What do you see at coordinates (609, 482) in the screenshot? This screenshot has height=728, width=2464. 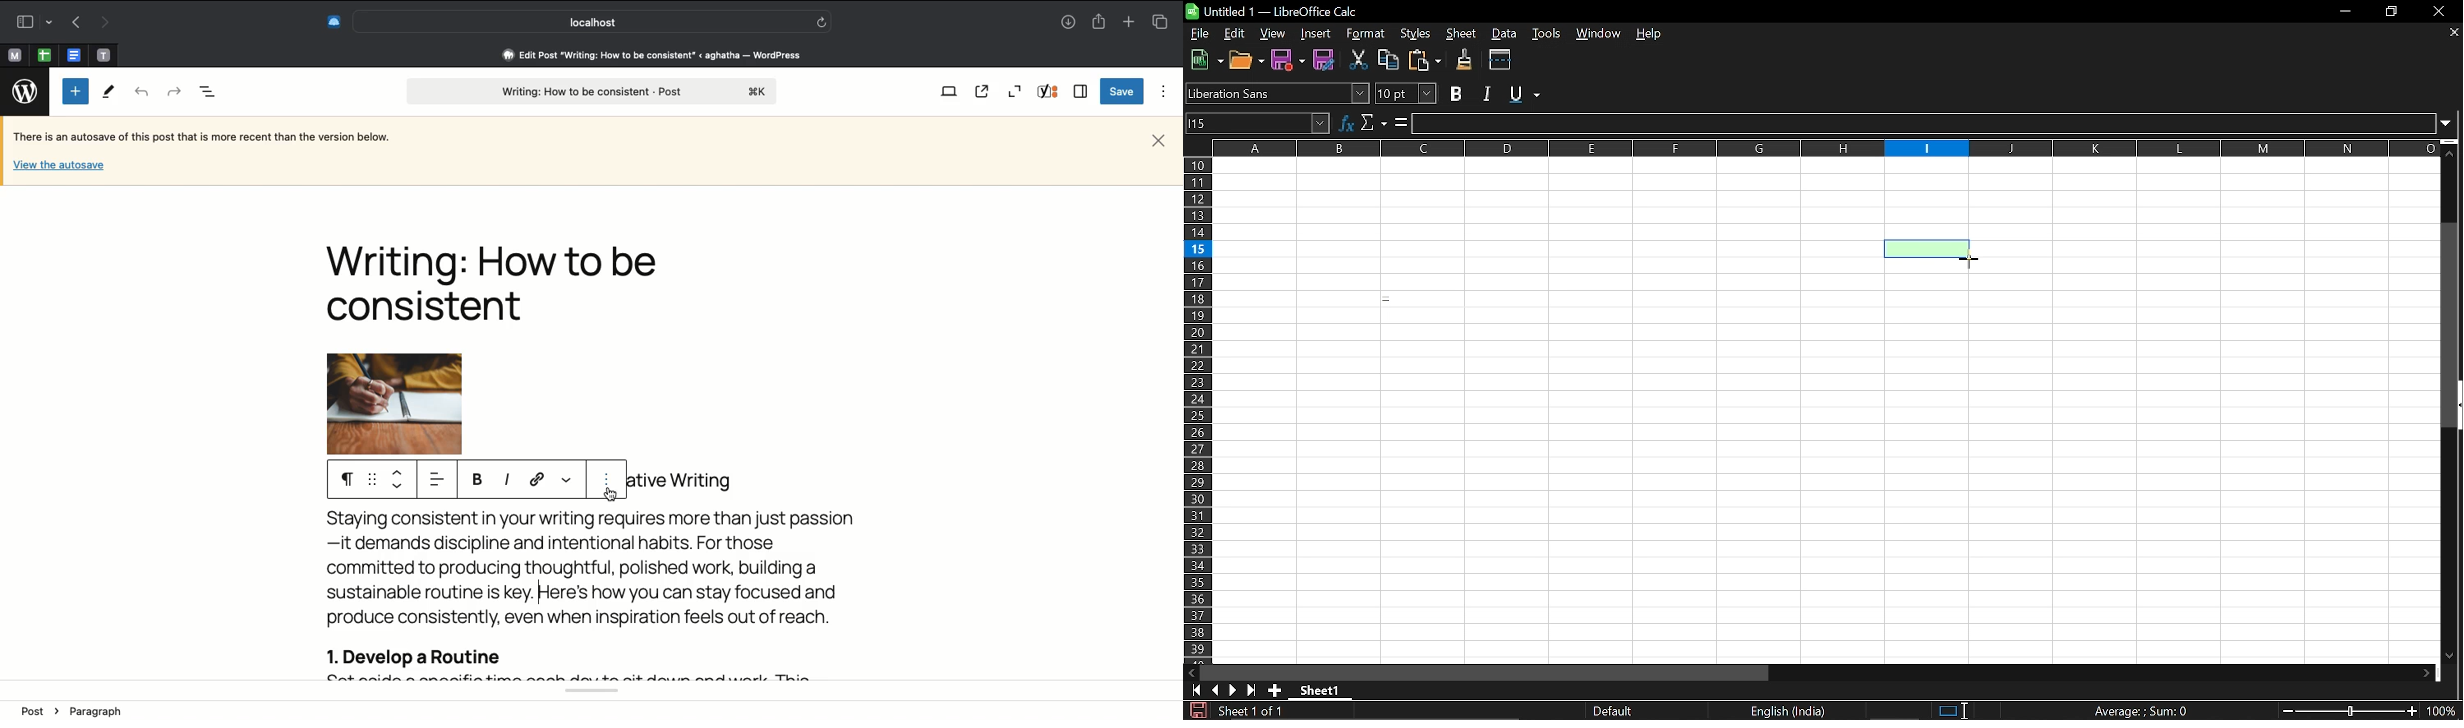 I see `Options` at bounding box center [609, 482].